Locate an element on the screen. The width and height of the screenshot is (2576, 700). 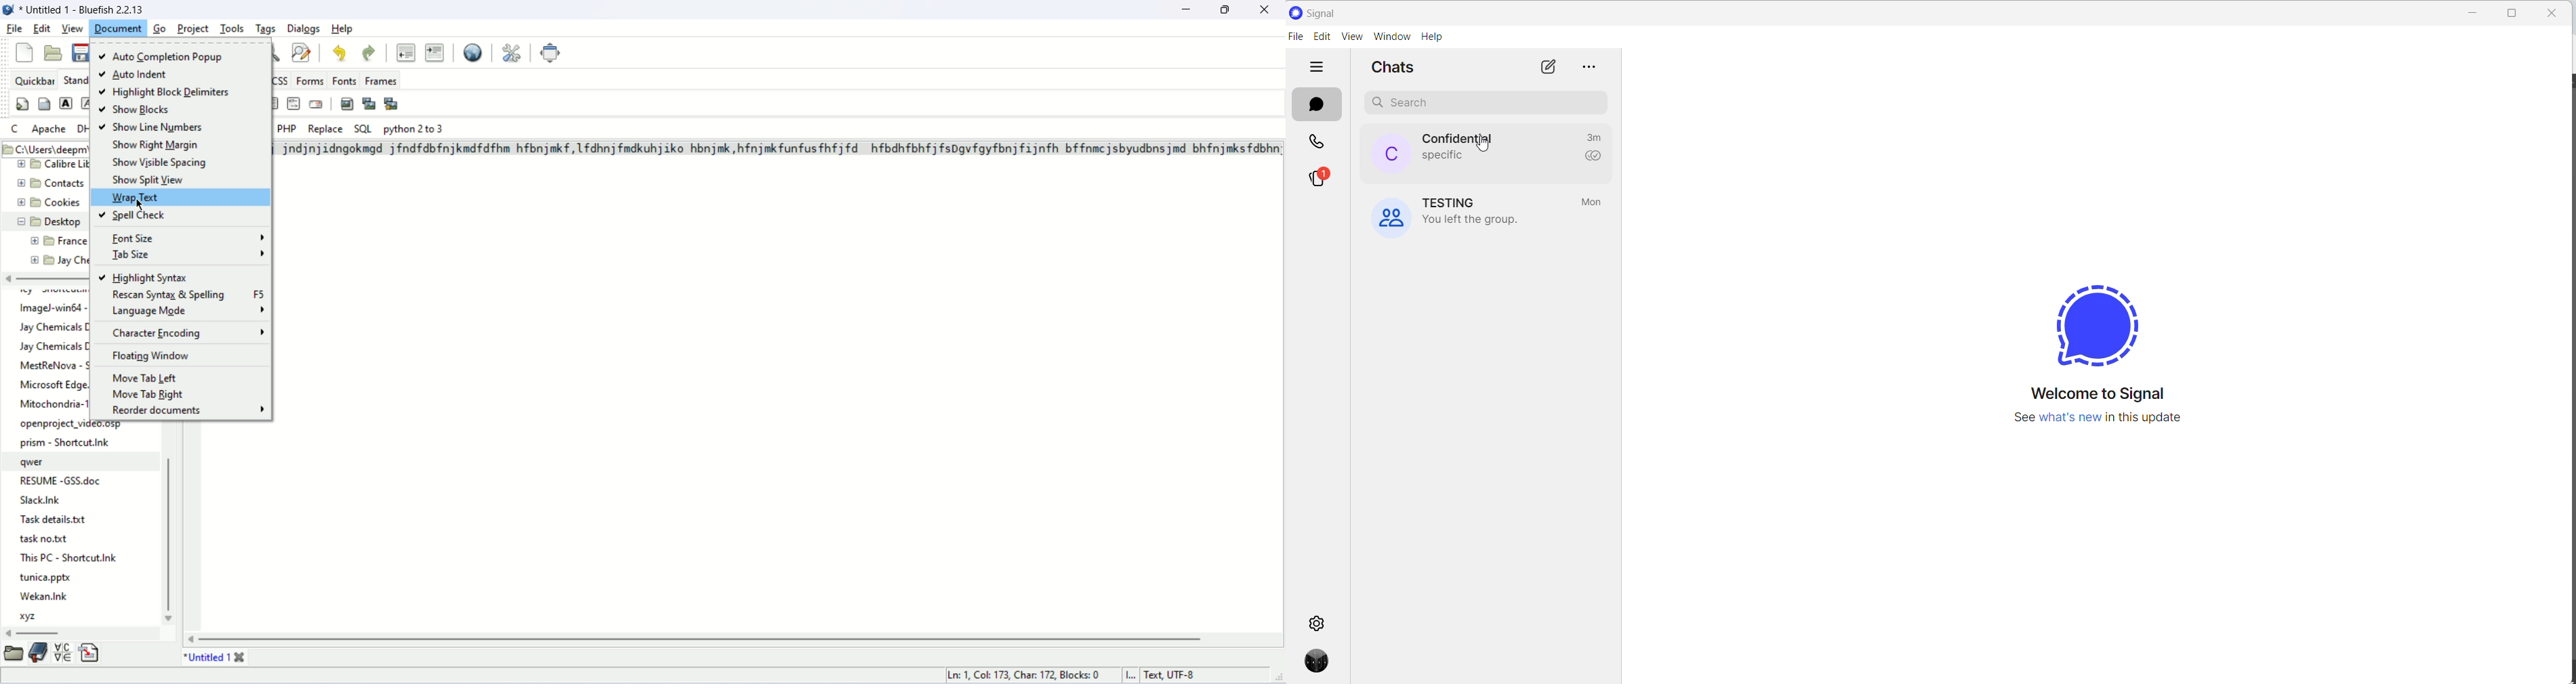
SQL is located at coordinates (363, 129).